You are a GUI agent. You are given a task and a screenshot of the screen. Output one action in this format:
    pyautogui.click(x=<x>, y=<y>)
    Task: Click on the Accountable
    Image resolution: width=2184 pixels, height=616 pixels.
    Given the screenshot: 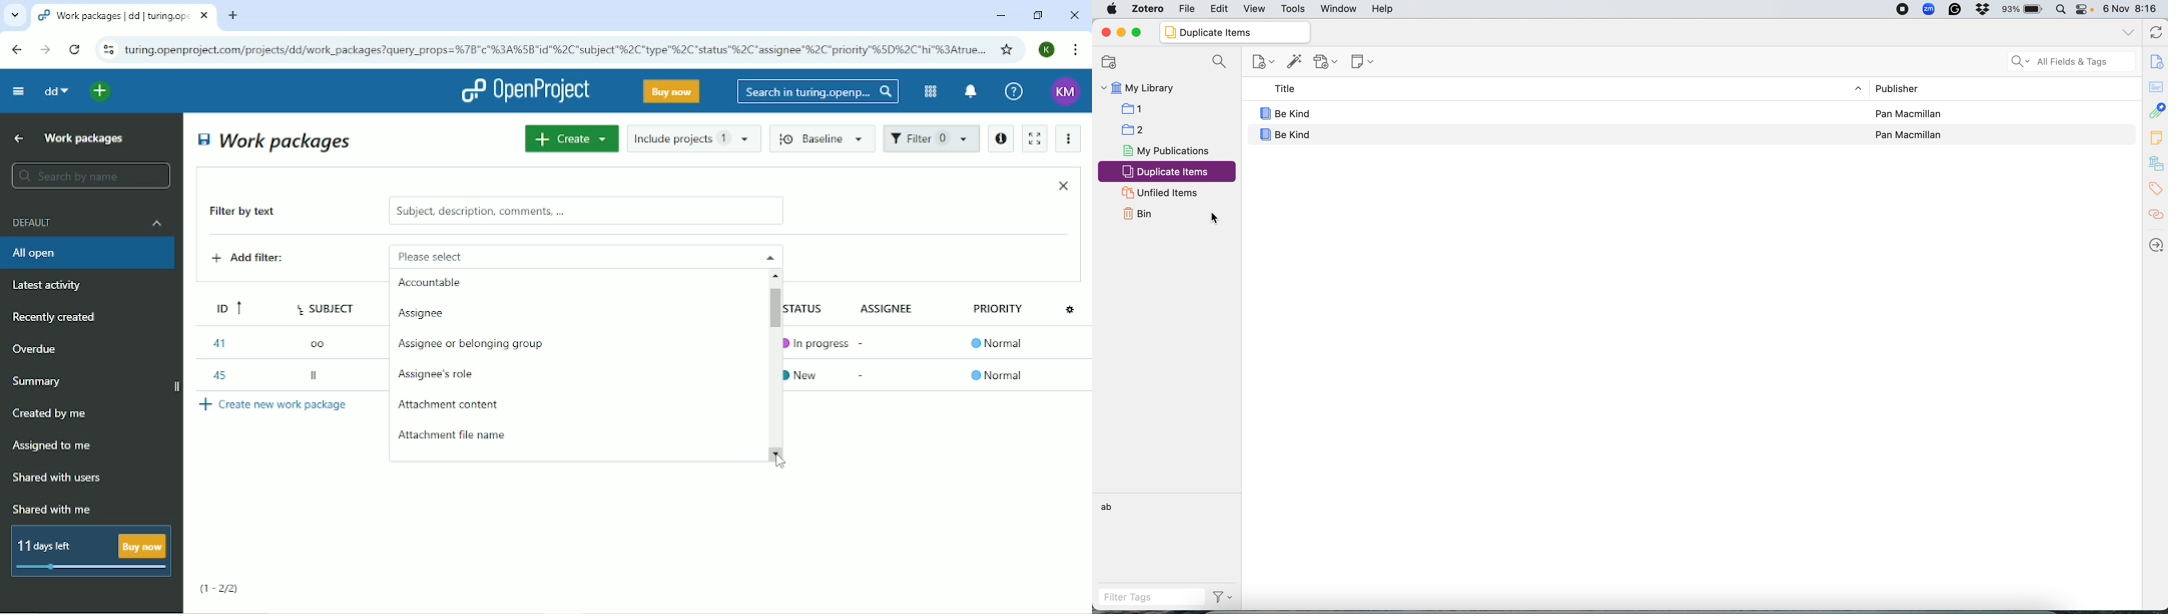 What is the action you would take?
    pyautogui.click(x=430, y=283)
    